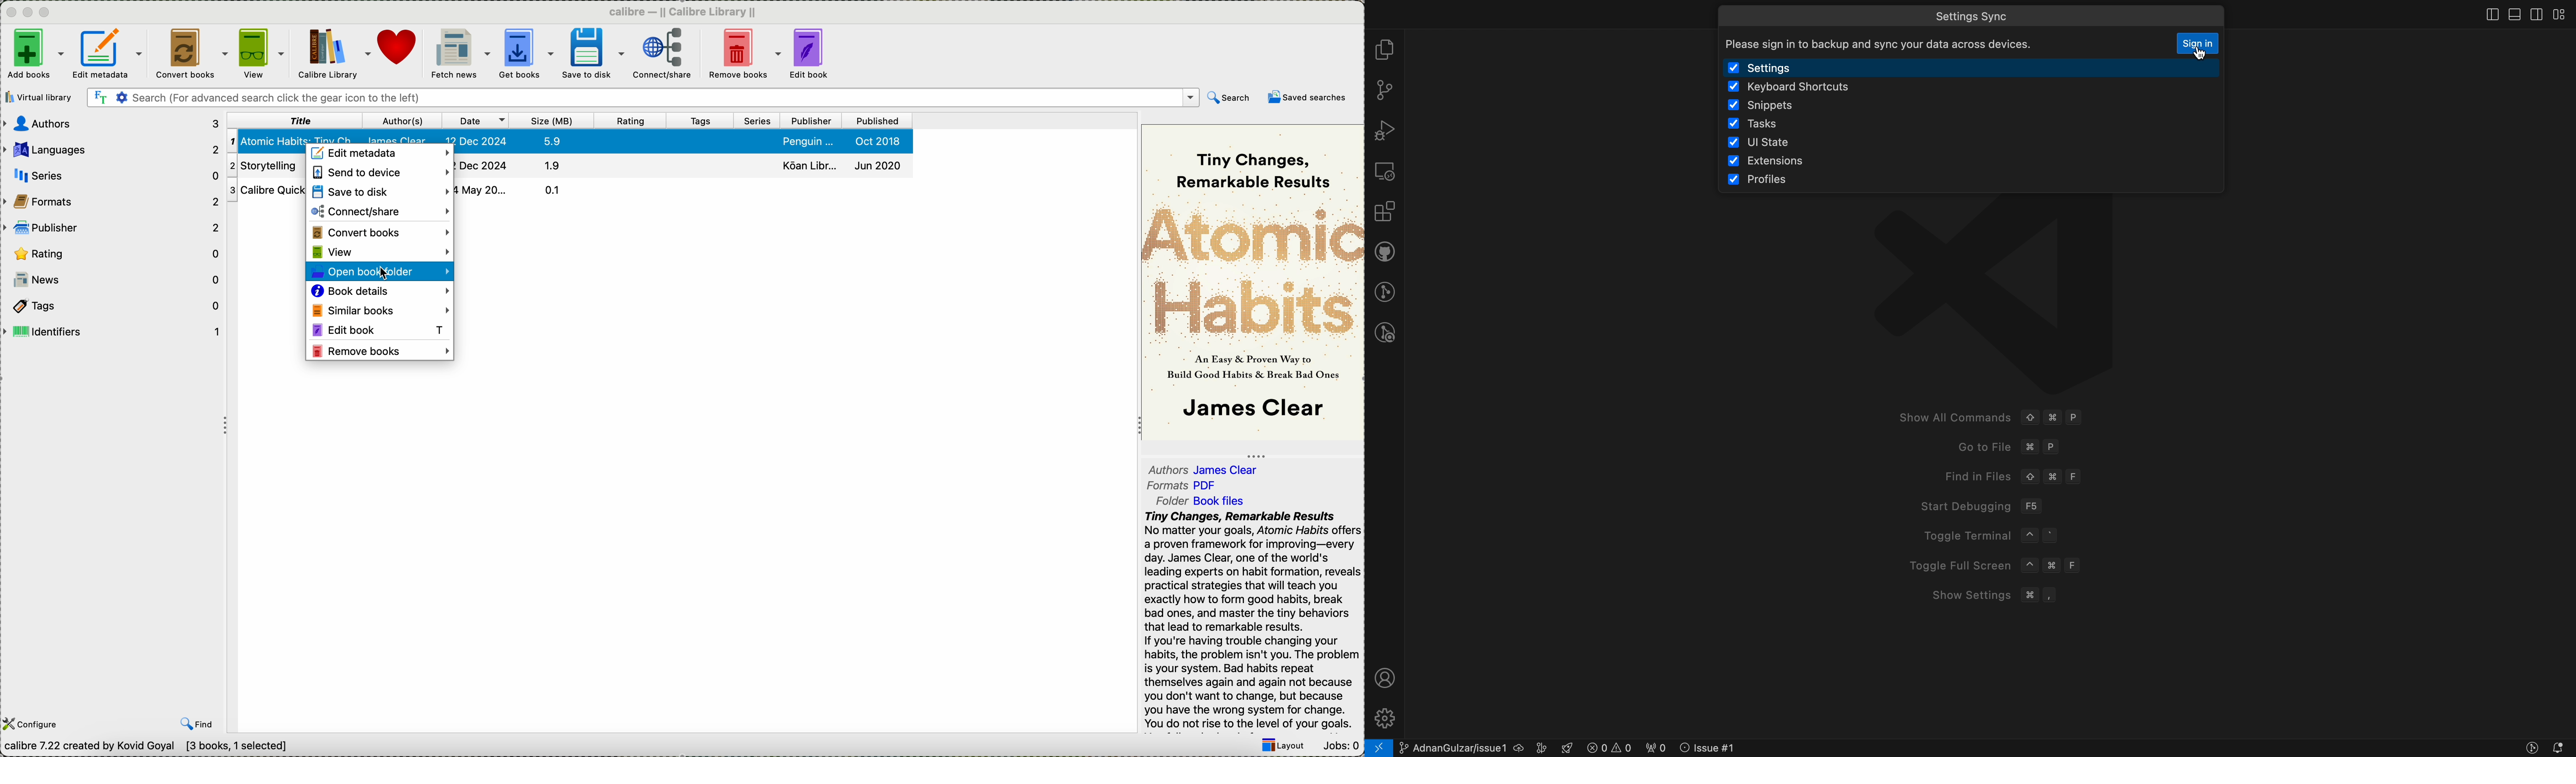 The image size is (2576, 784). I want to click on details, so click(510, 189).